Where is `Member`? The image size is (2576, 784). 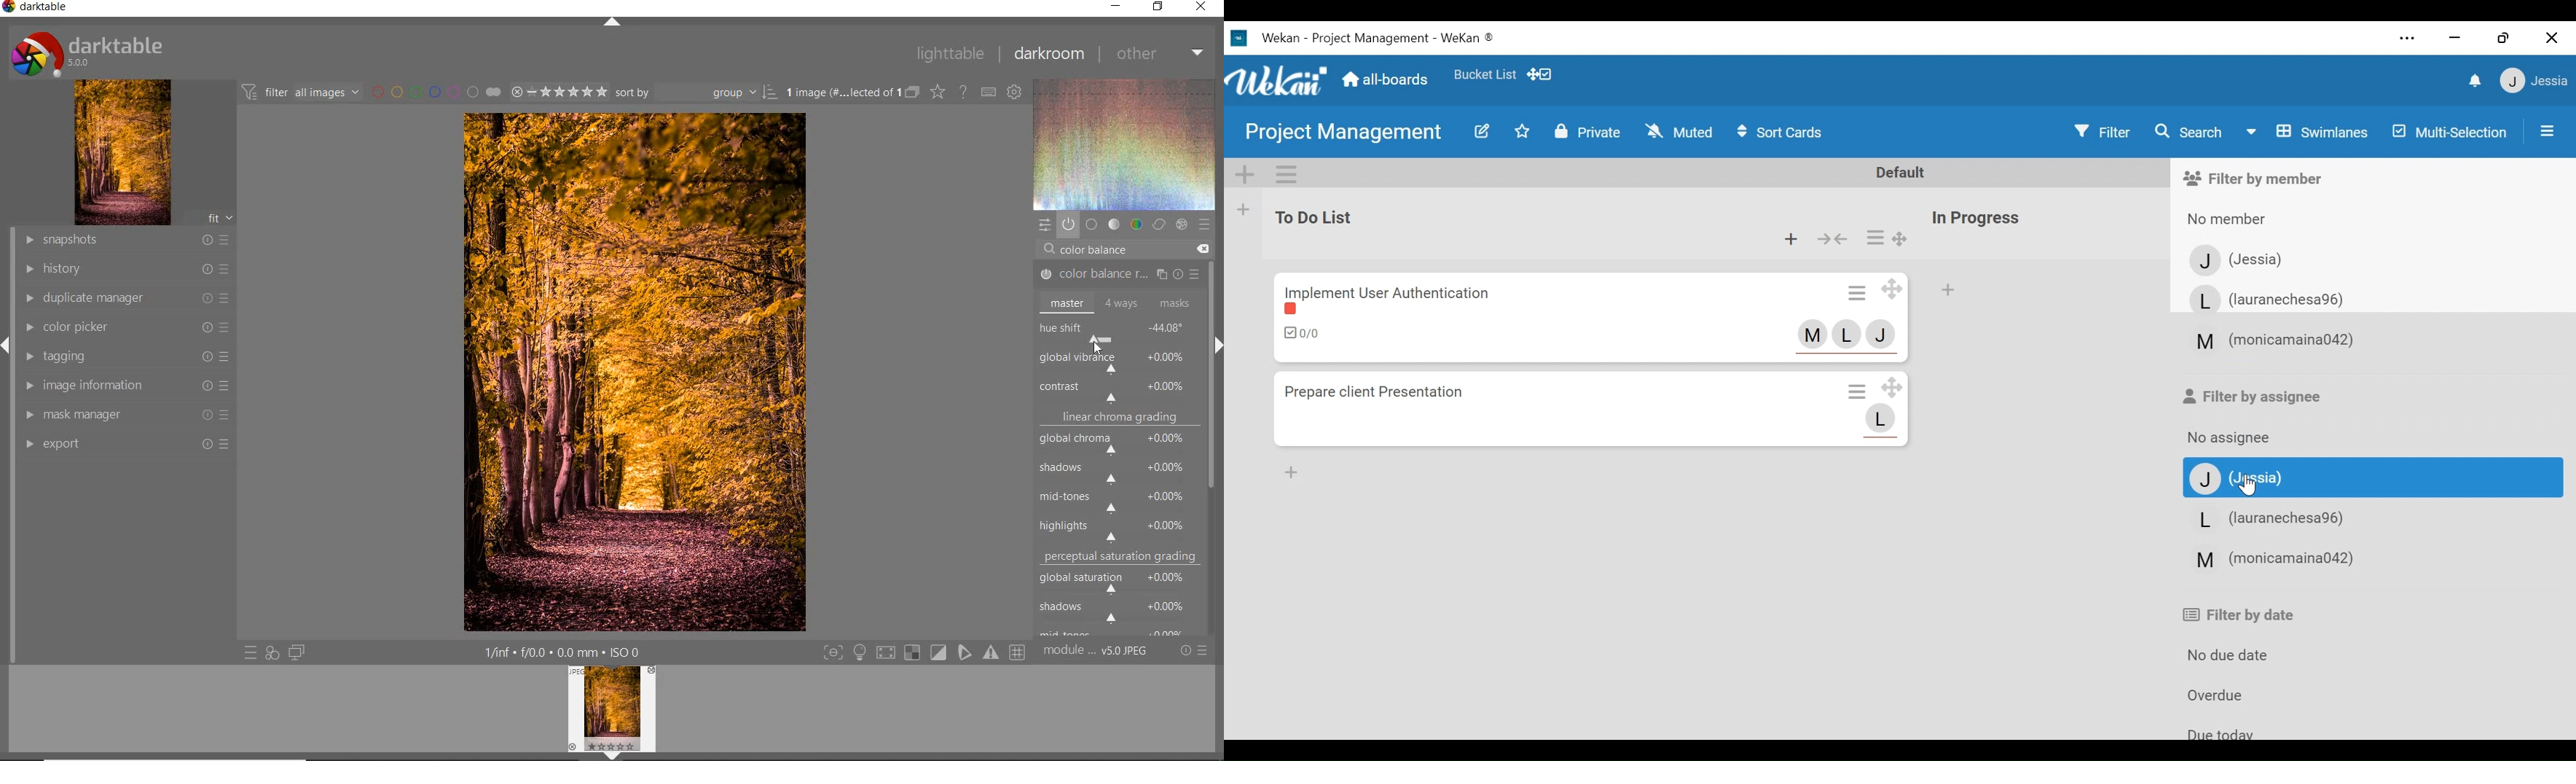 Member is located at coordinates (2270, 297).